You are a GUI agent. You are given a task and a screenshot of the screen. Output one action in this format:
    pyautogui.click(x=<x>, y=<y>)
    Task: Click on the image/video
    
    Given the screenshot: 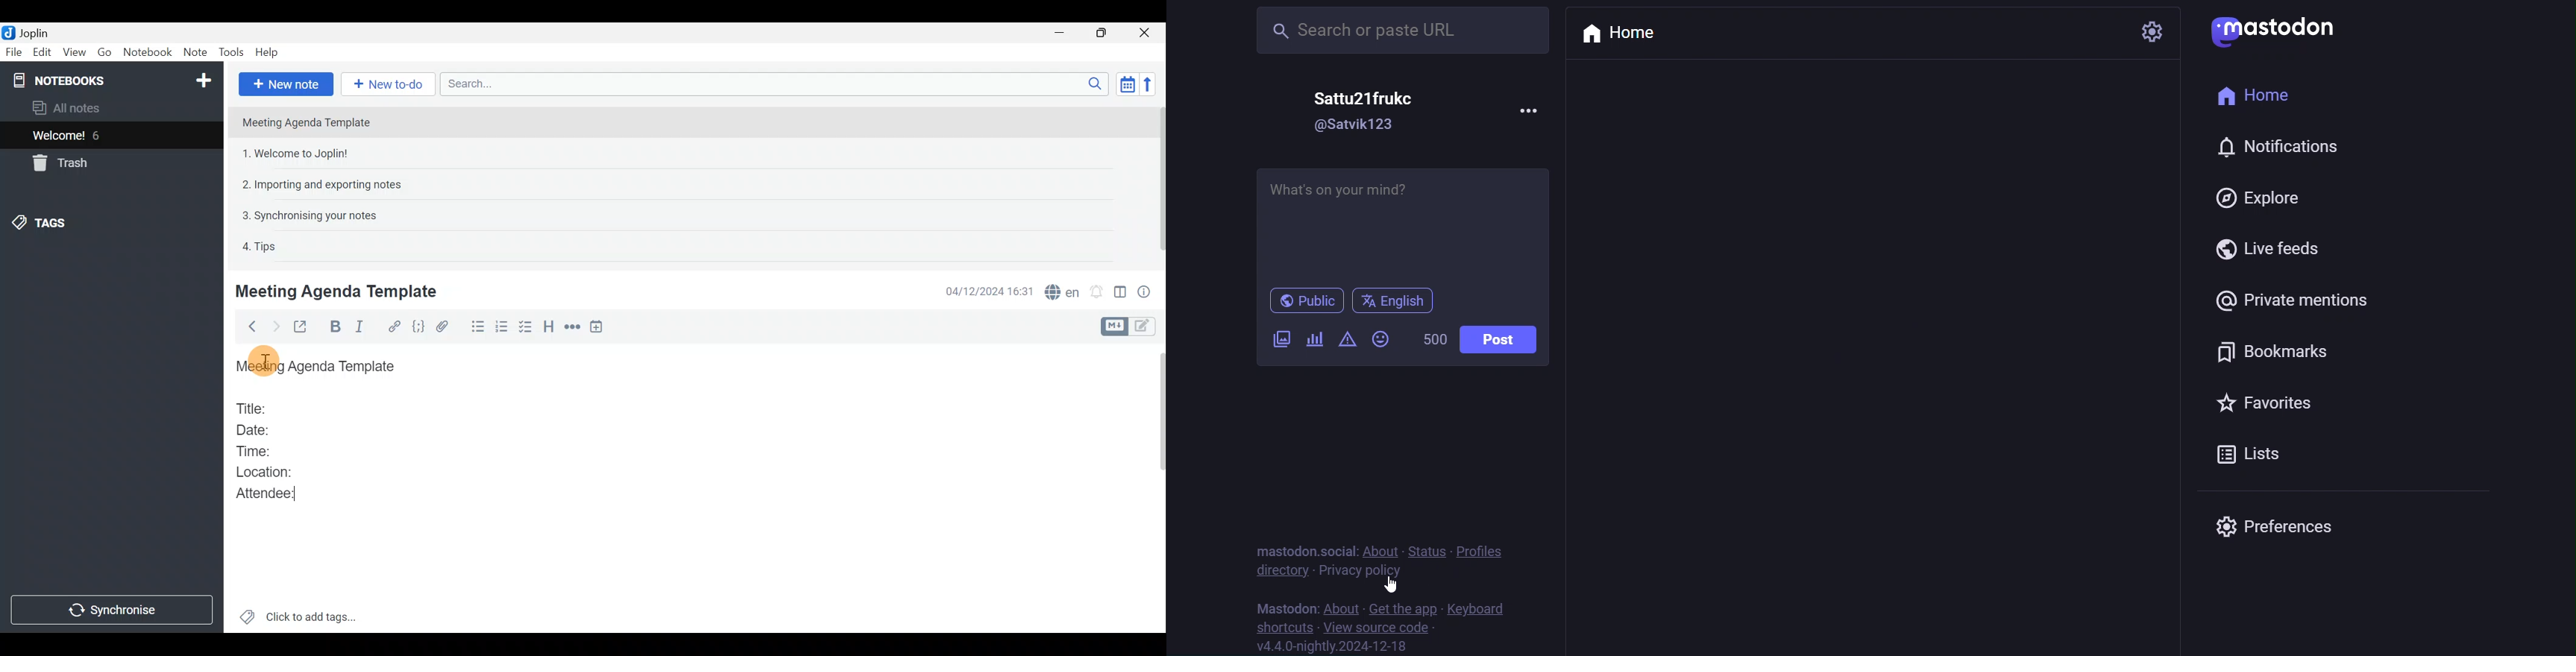 What is the action you would take?
    pyautogui.click(x=1283, y=340)
    